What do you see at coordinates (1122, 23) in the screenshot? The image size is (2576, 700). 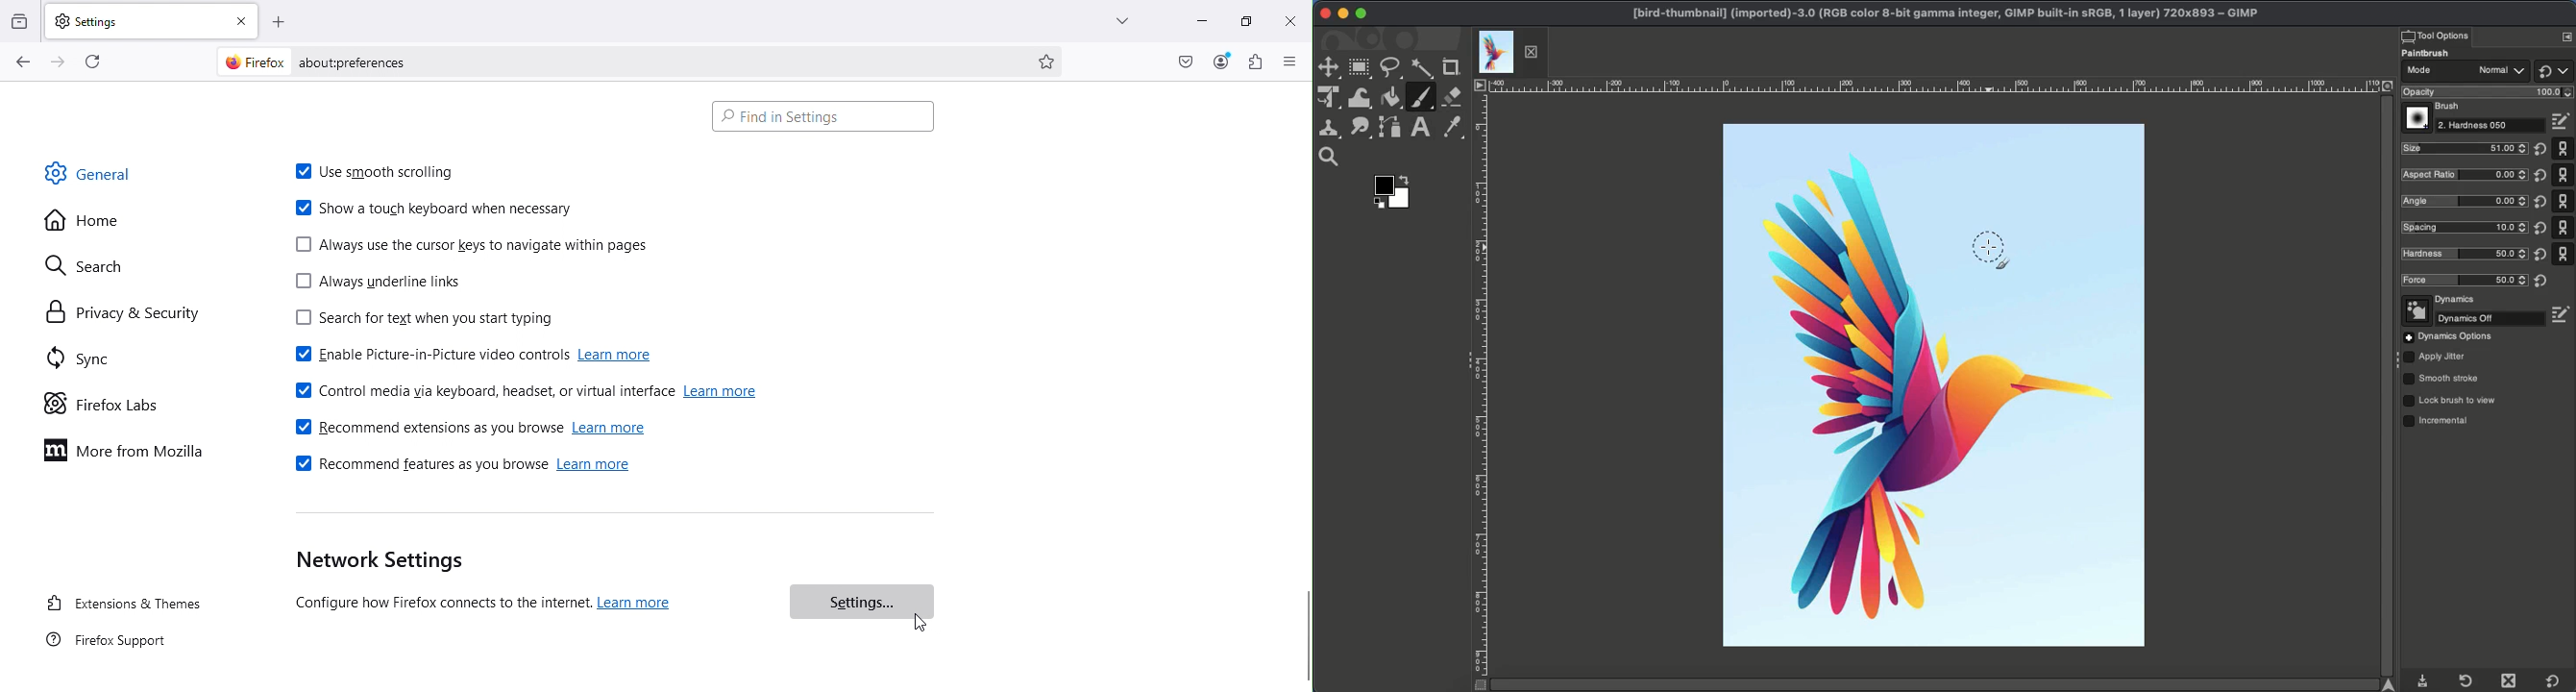 I see `List all tabs` at bounding box center [1122, 23].